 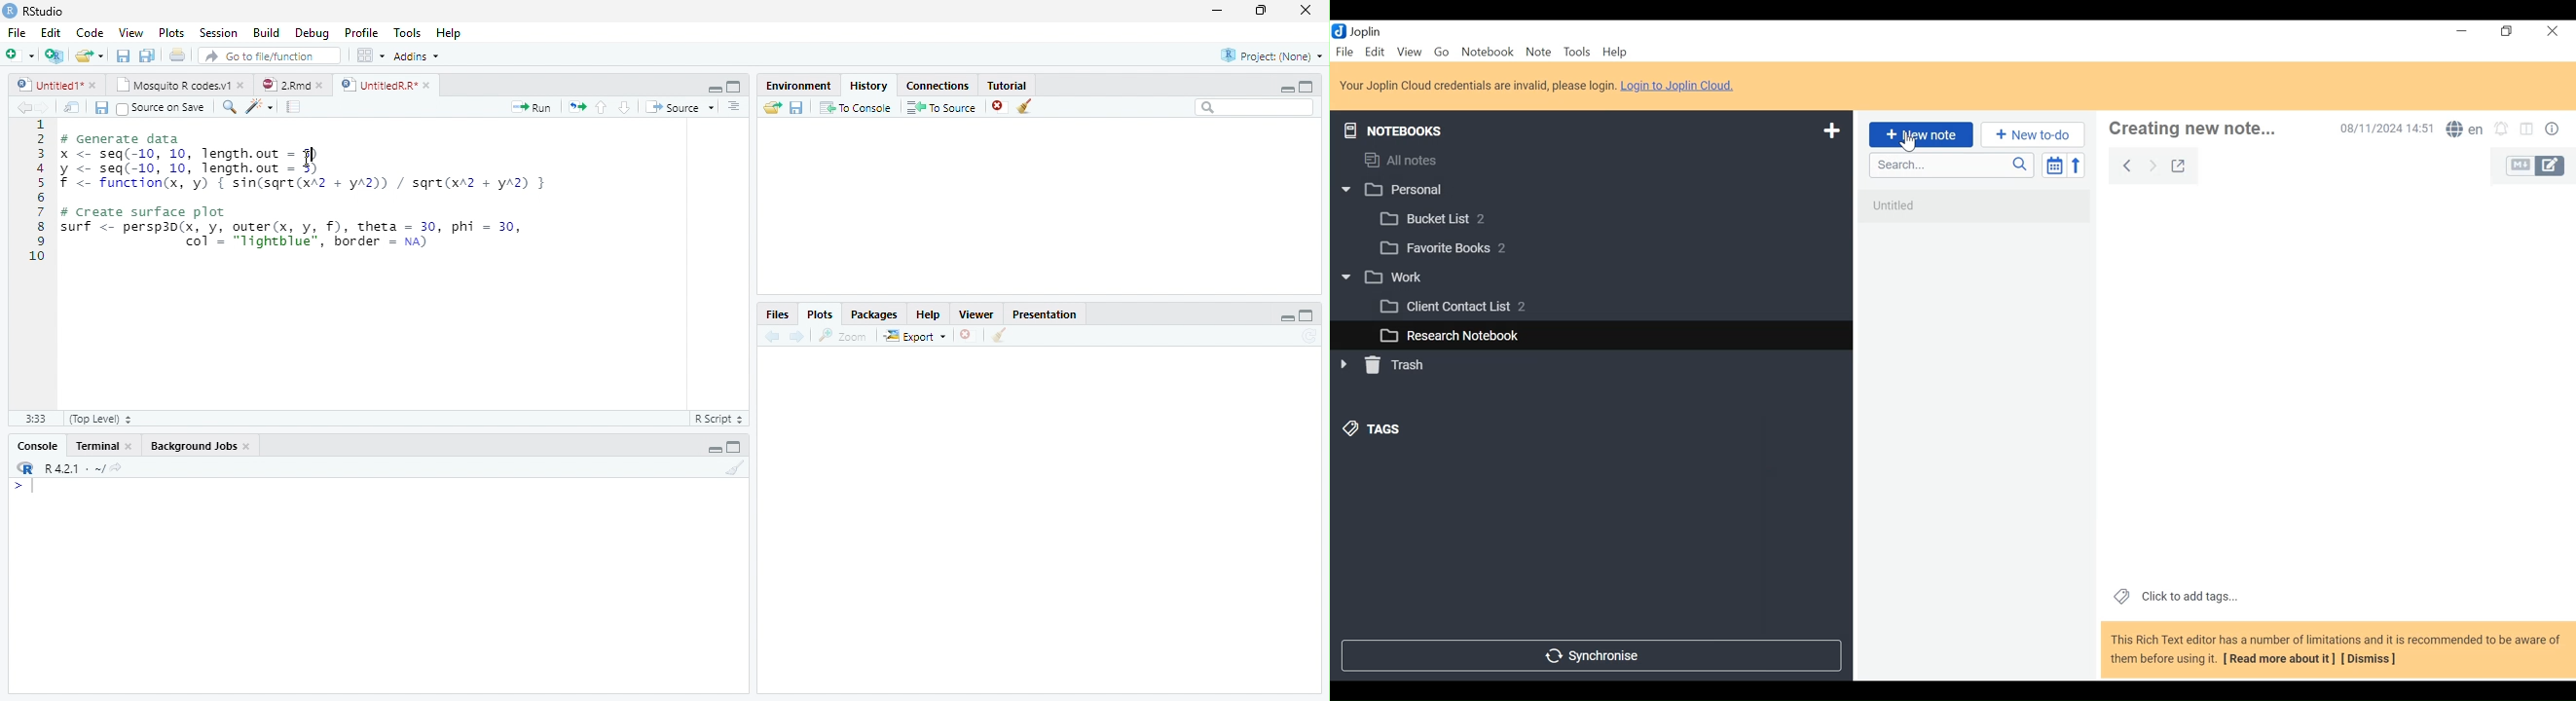 I want to click on R, so click(x=23, y=467).